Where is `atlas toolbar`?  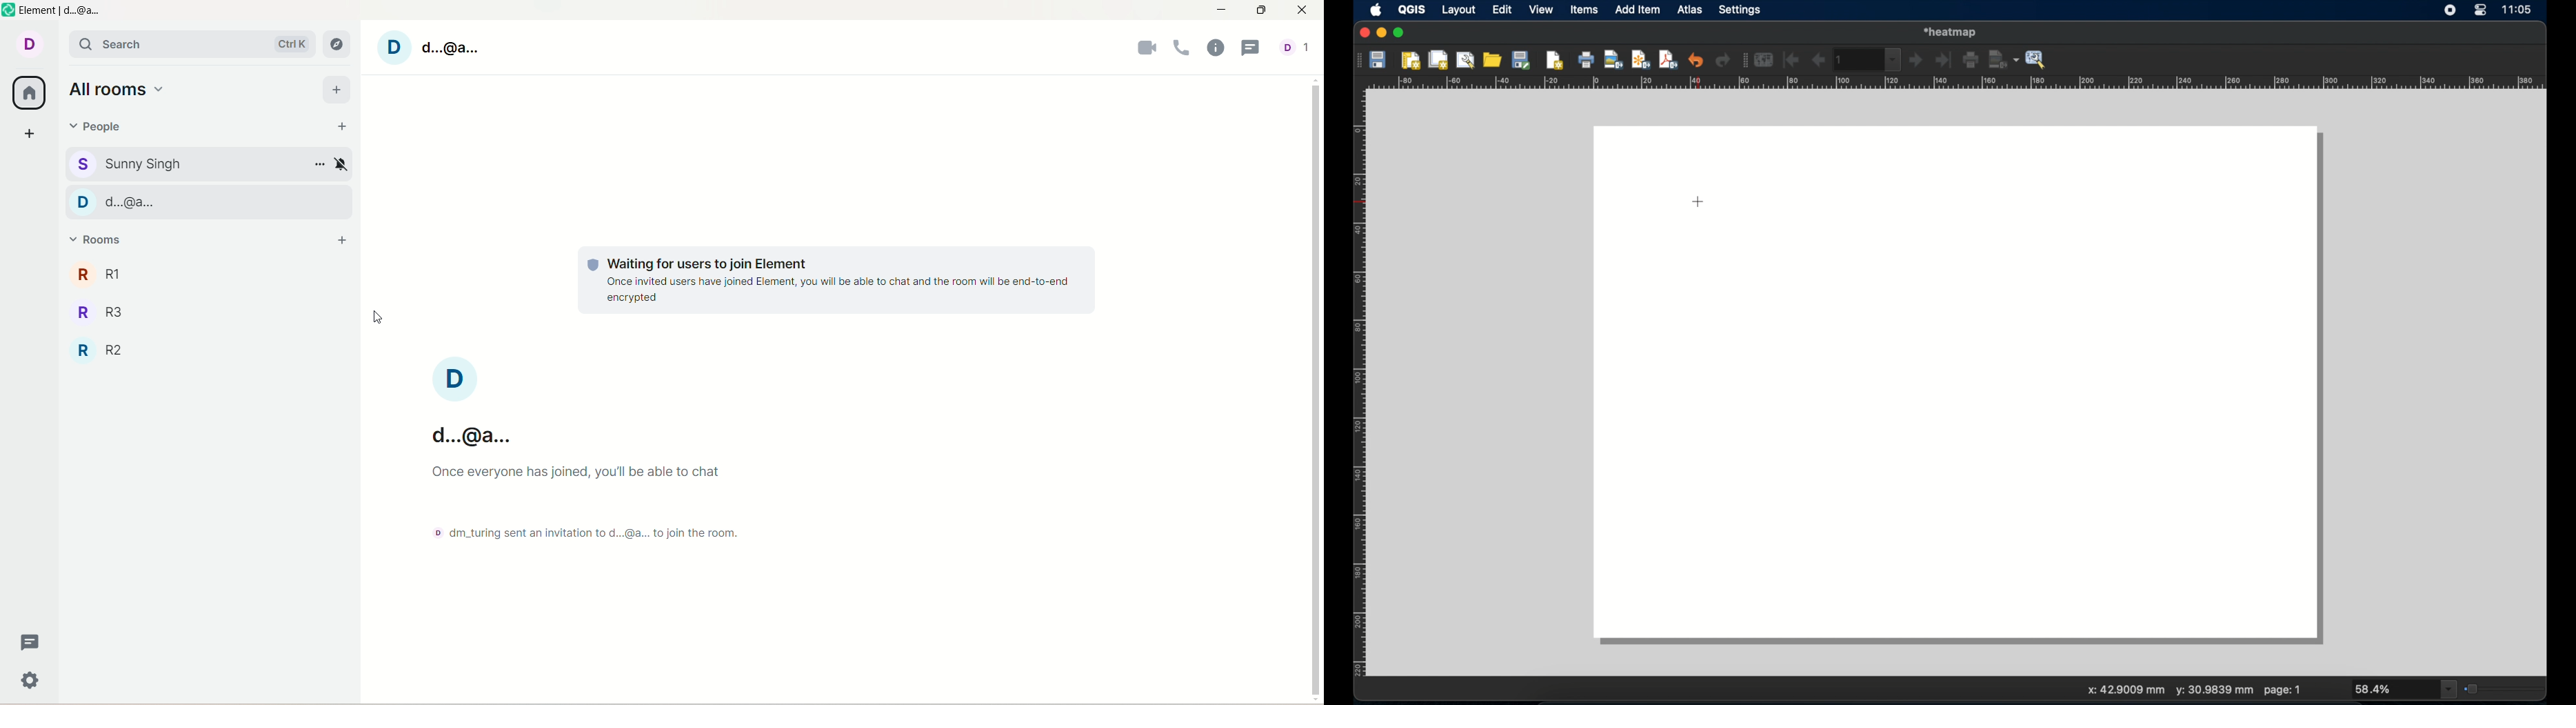
atlas toolbar is located at coordinates (1869, 59).